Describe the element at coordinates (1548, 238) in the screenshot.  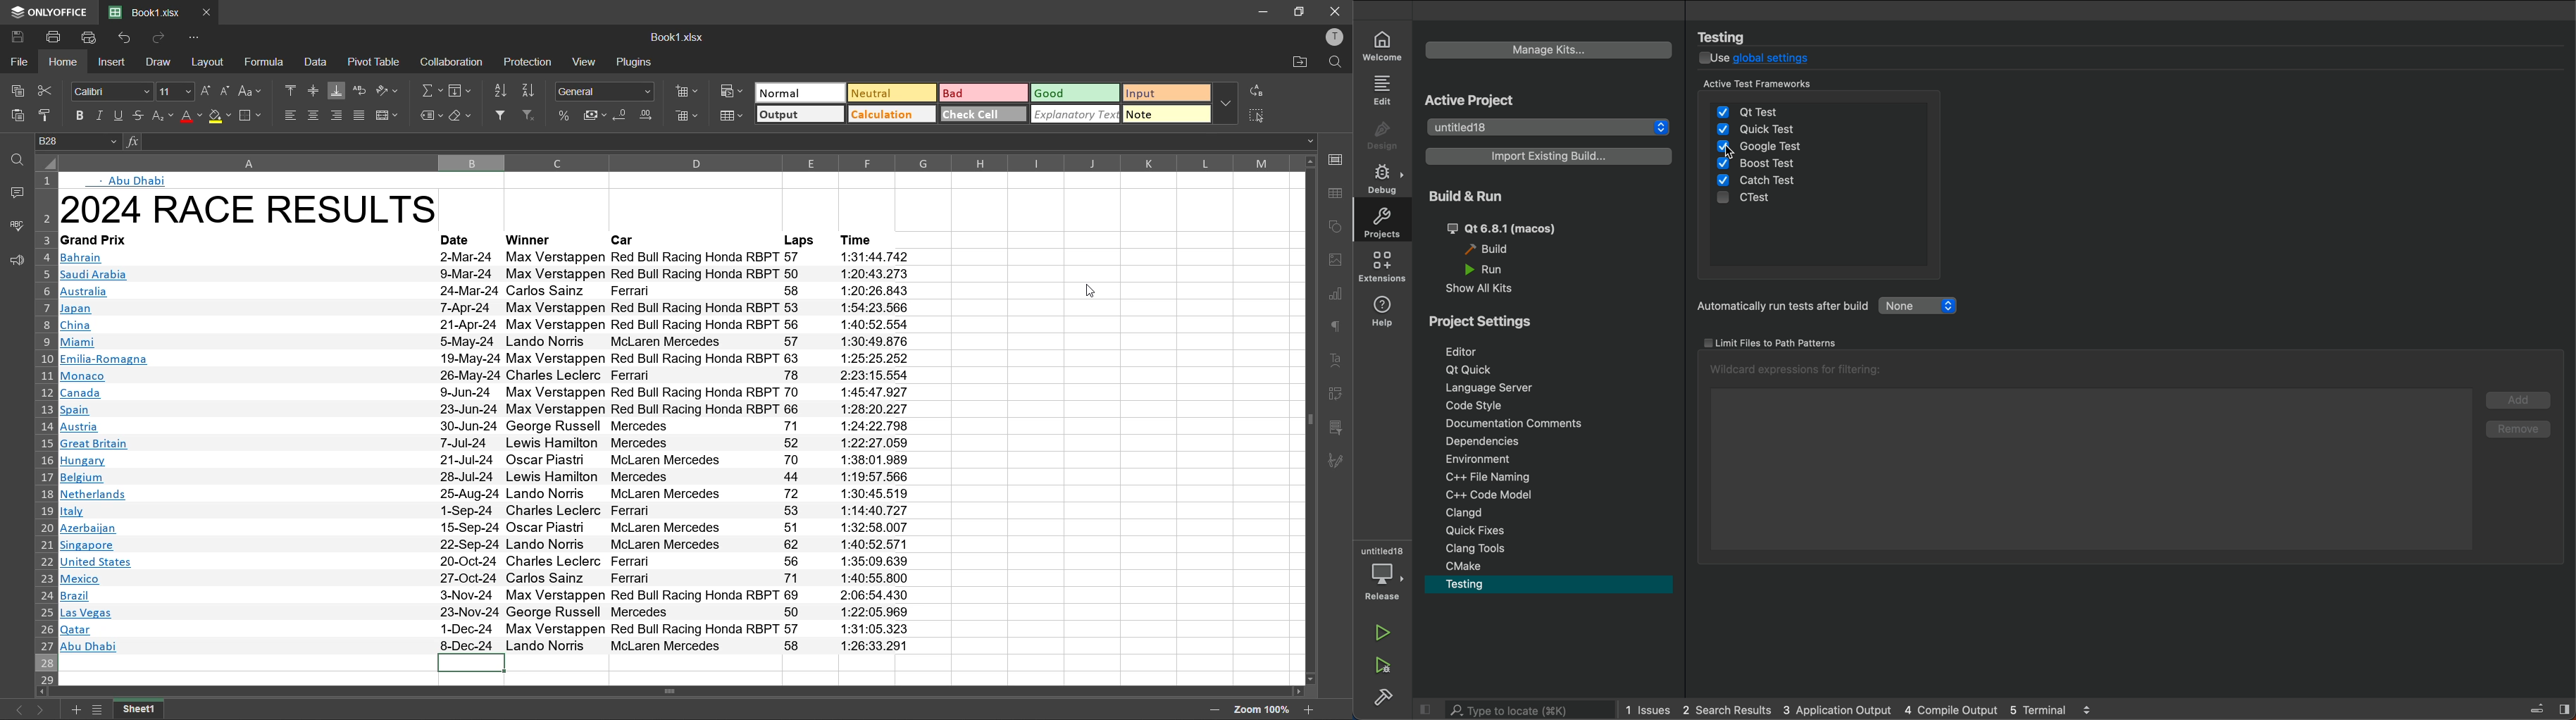
I see `build and run` at that location.